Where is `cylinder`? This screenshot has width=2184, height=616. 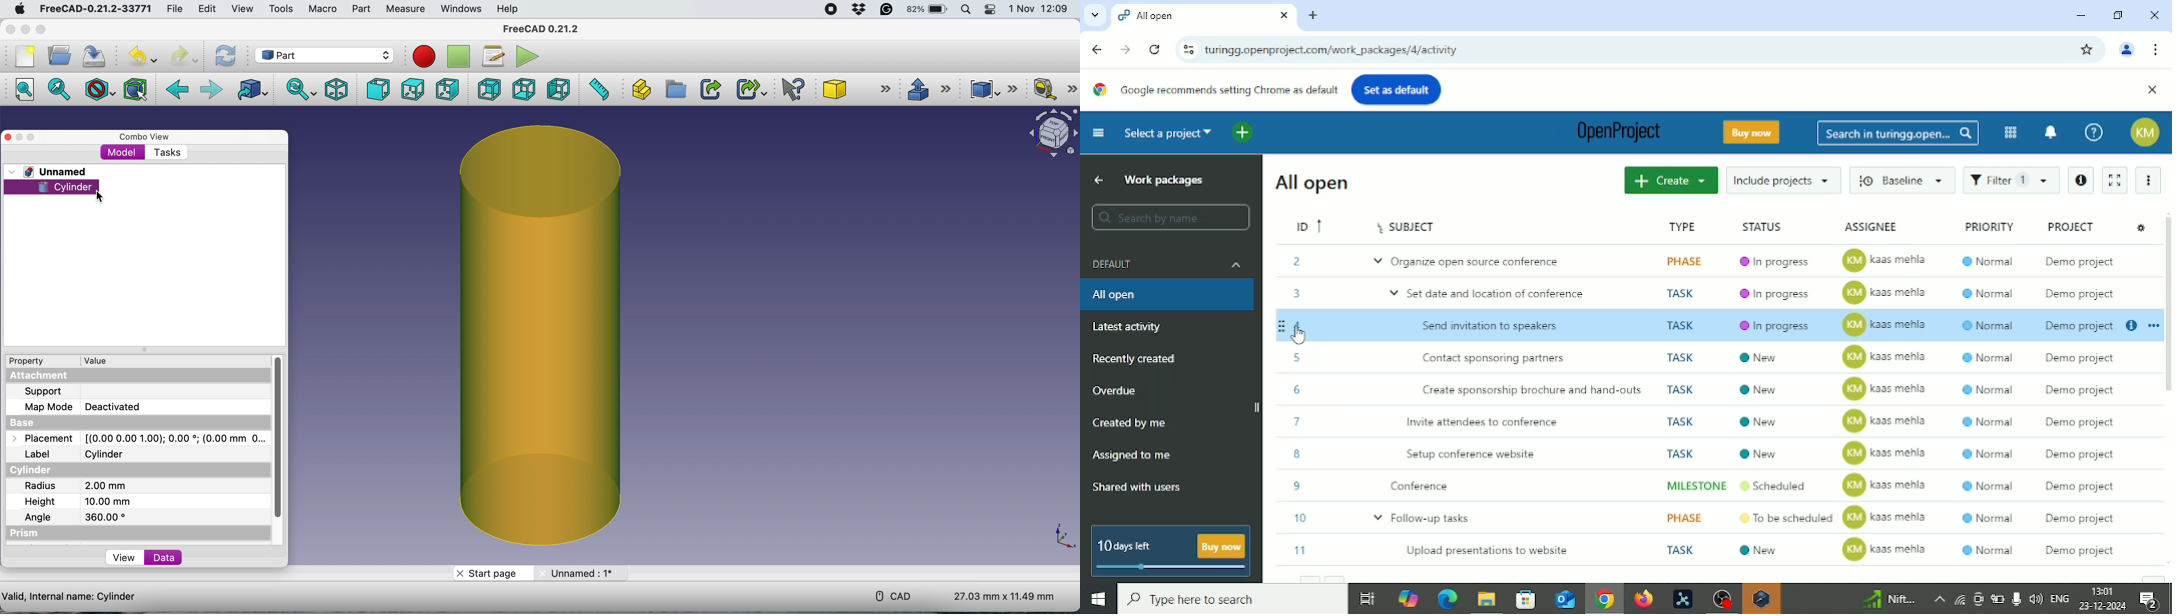
cylinder is located at coordinates (536, 336).